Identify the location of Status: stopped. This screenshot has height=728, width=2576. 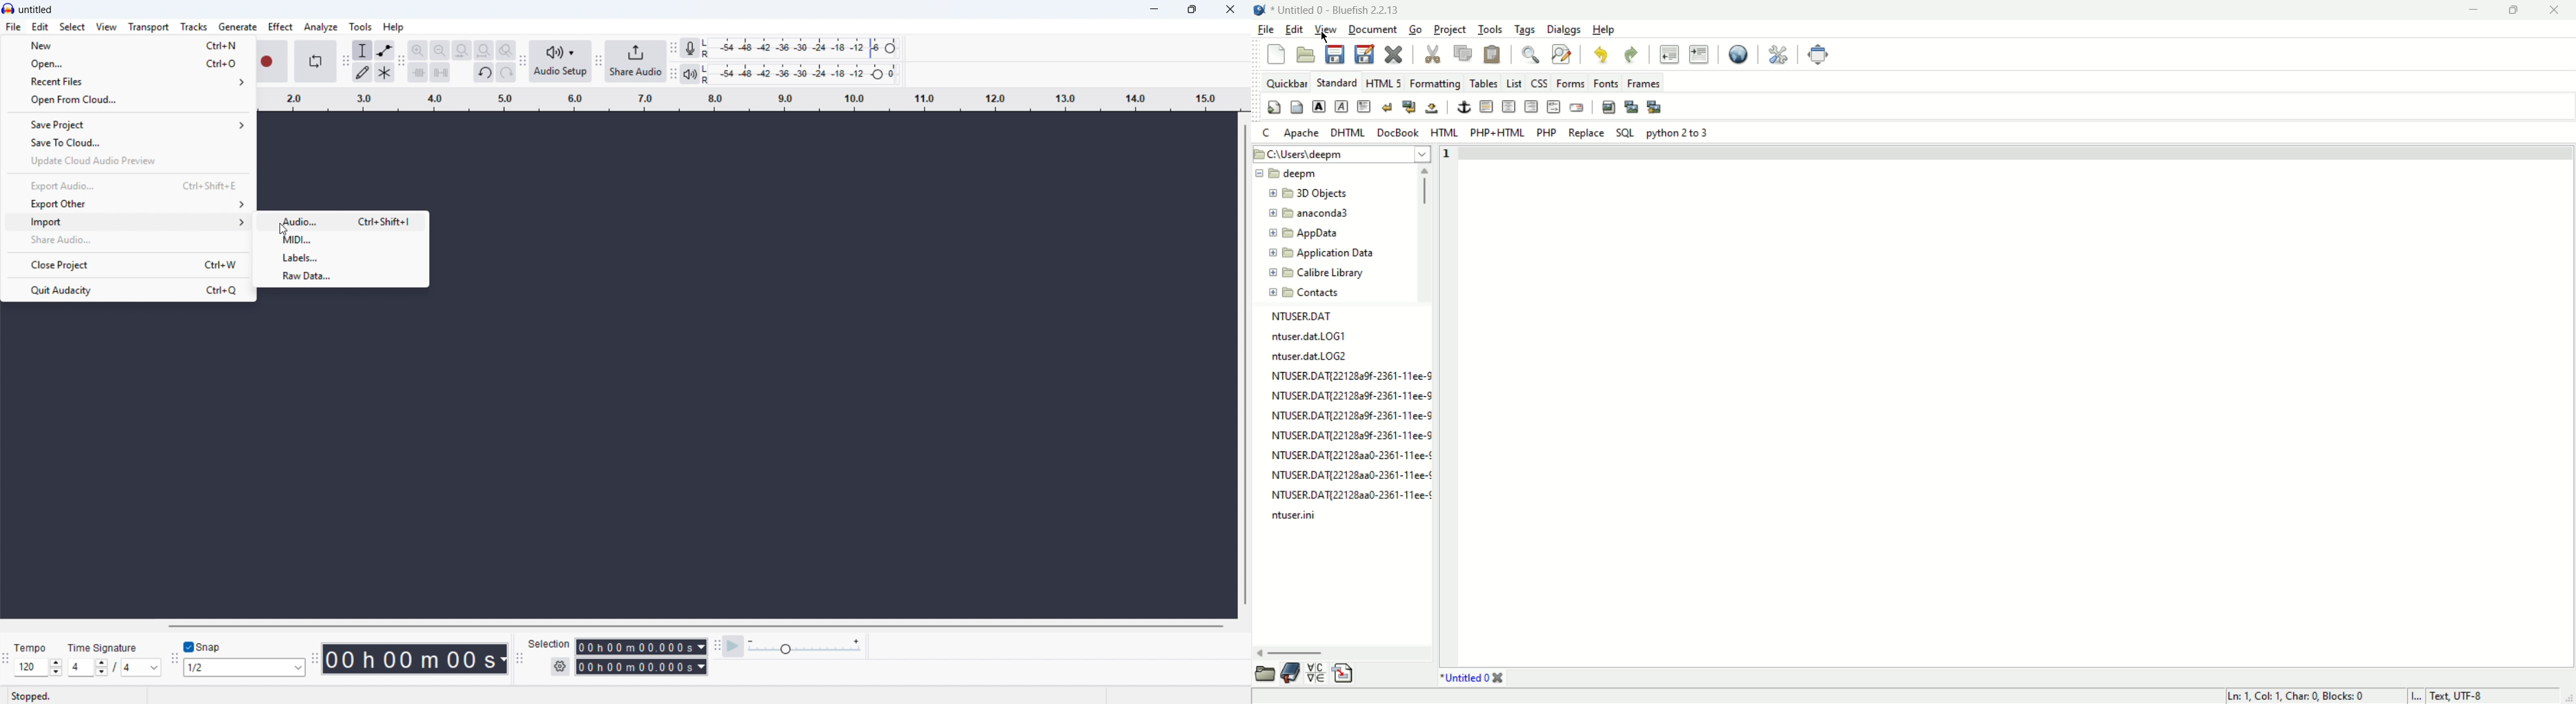
(31, 696).